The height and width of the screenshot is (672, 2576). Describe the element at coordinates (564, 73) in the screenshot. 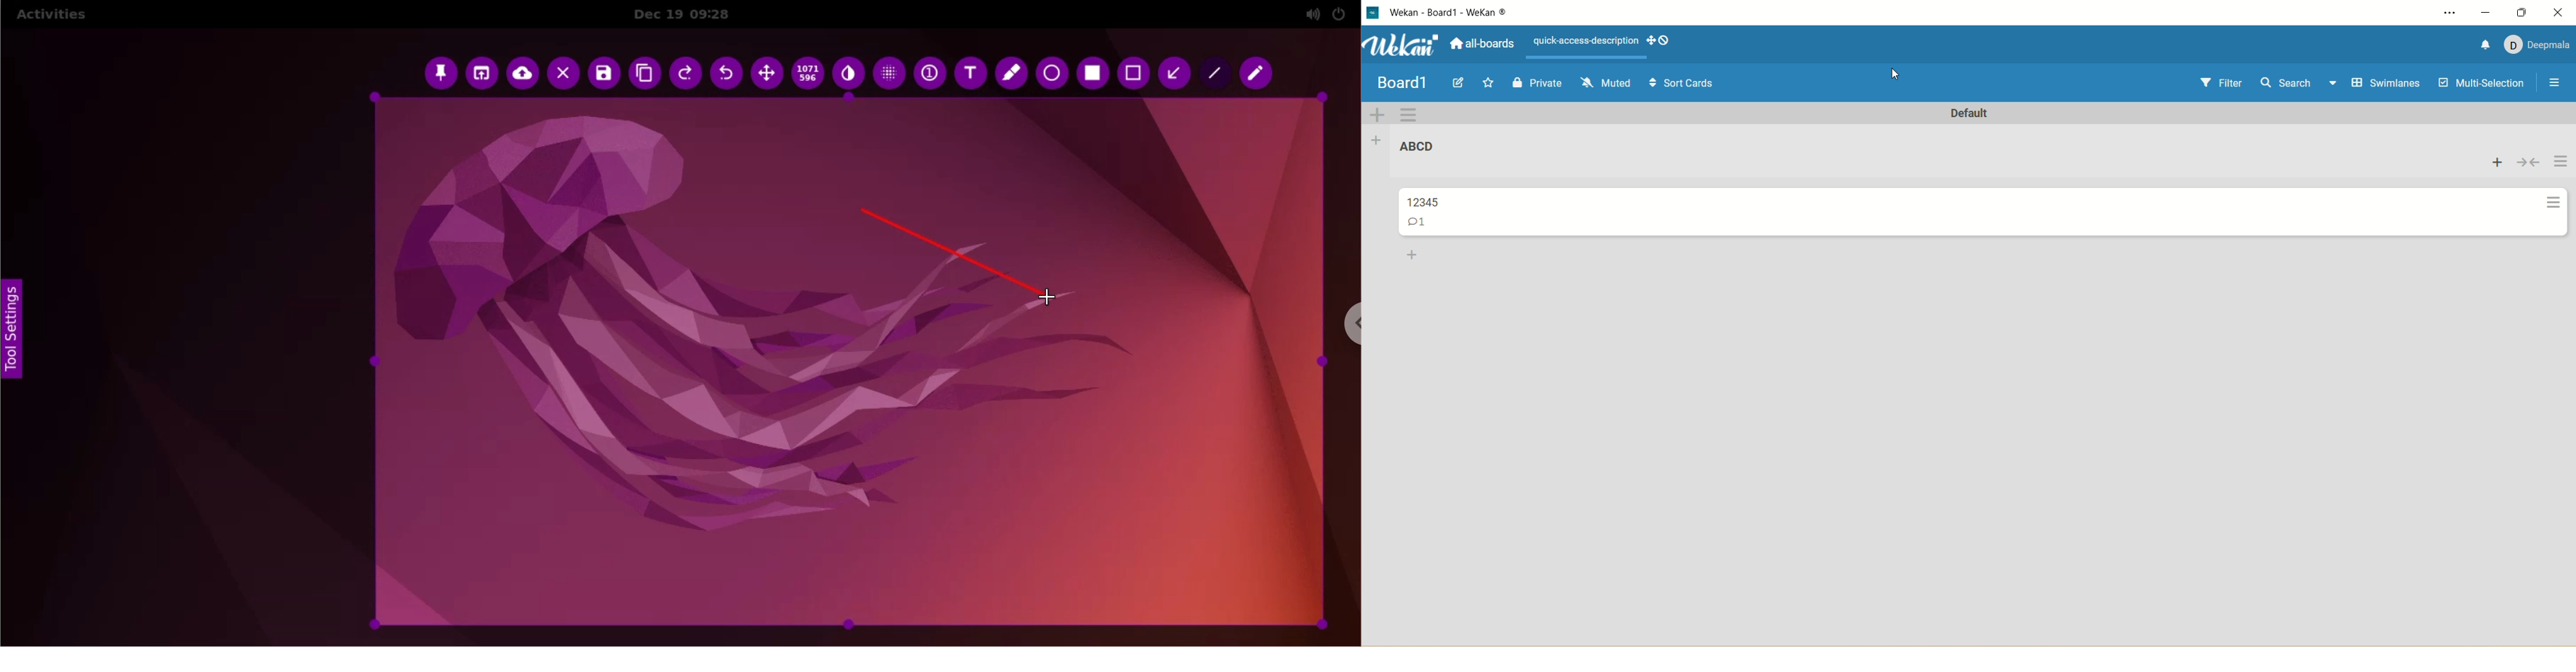

I see `cancel capture` at that location.